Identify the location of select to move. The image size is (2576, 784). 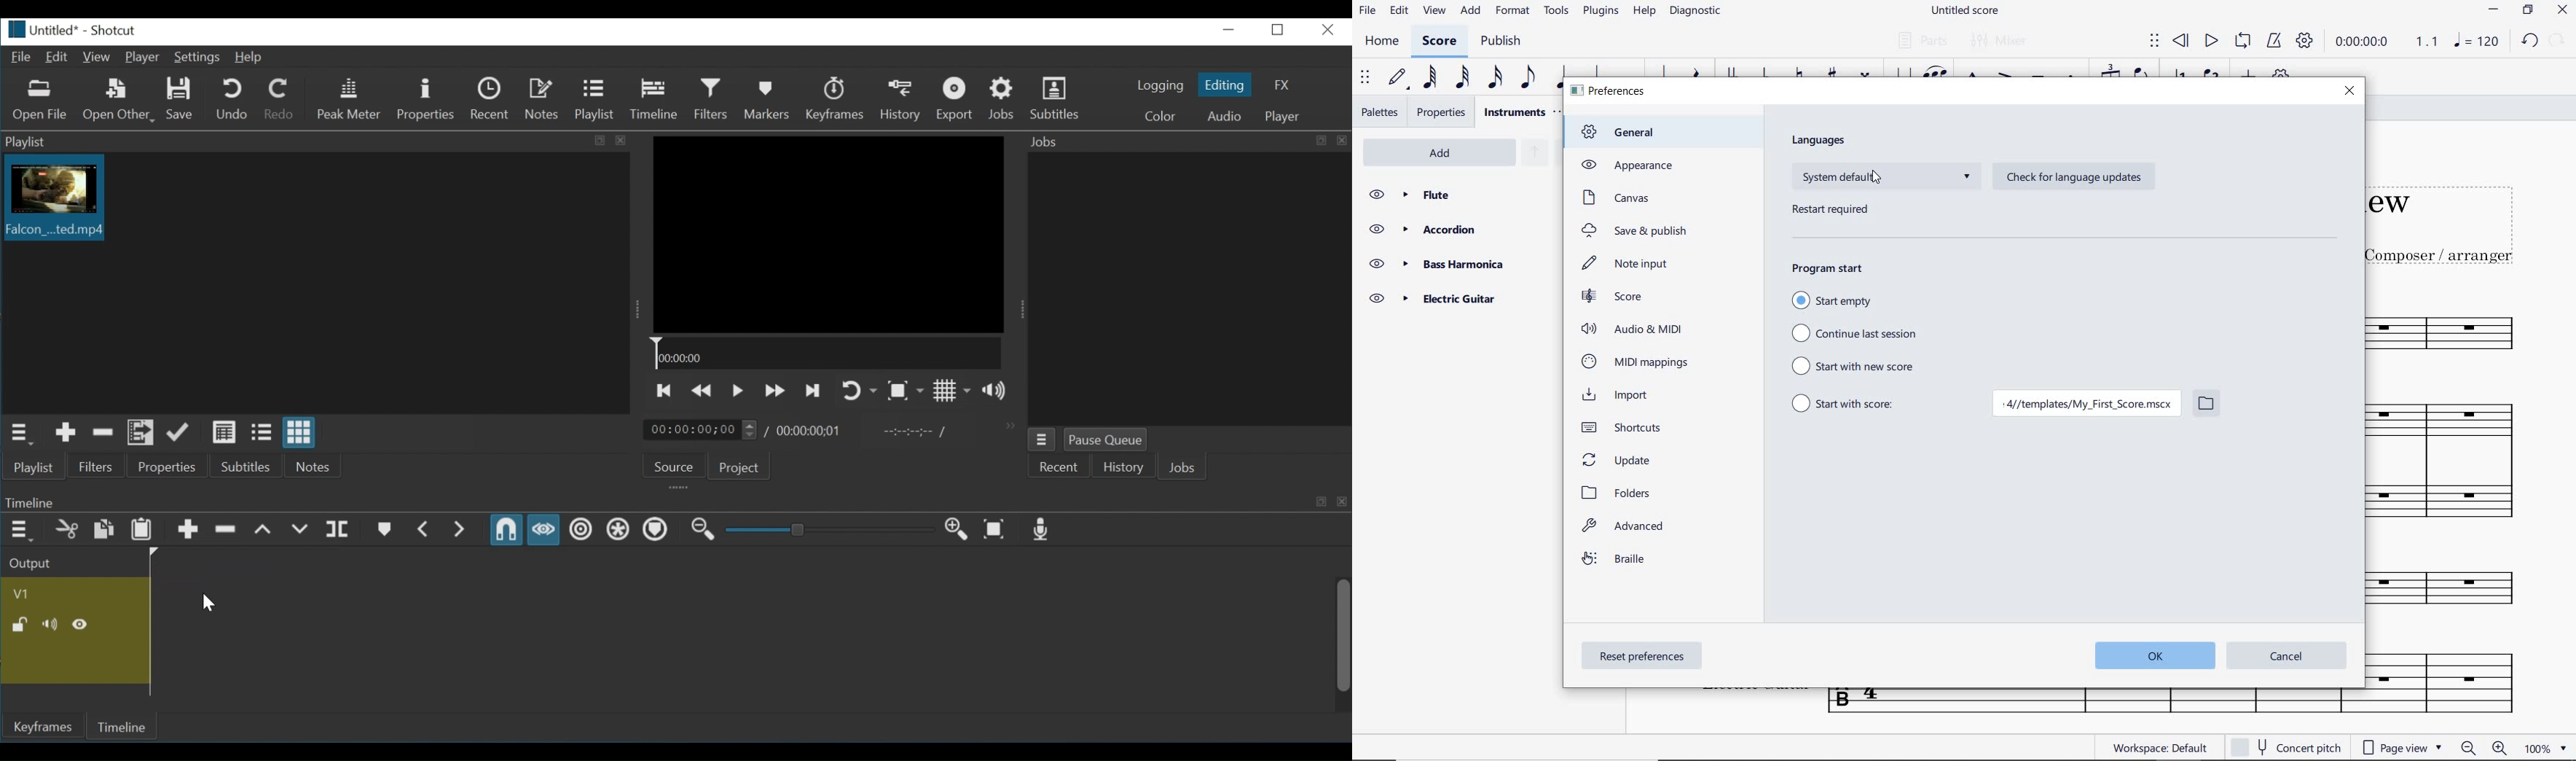
(2154, 42).